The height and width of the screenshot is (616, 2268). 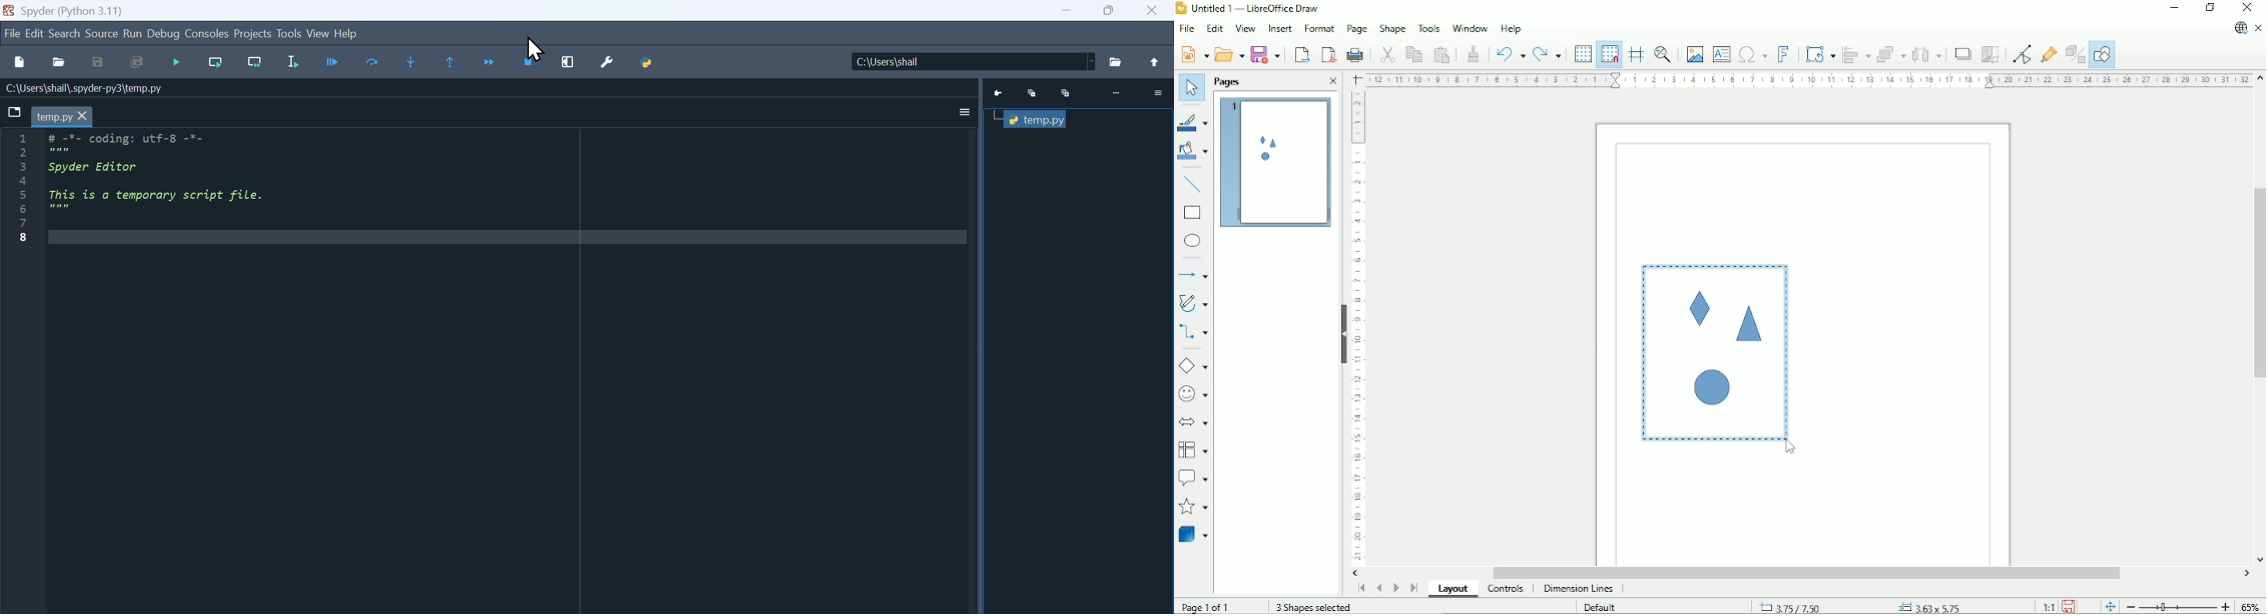 I want to click on Hide, so click(x=1343, y=334).